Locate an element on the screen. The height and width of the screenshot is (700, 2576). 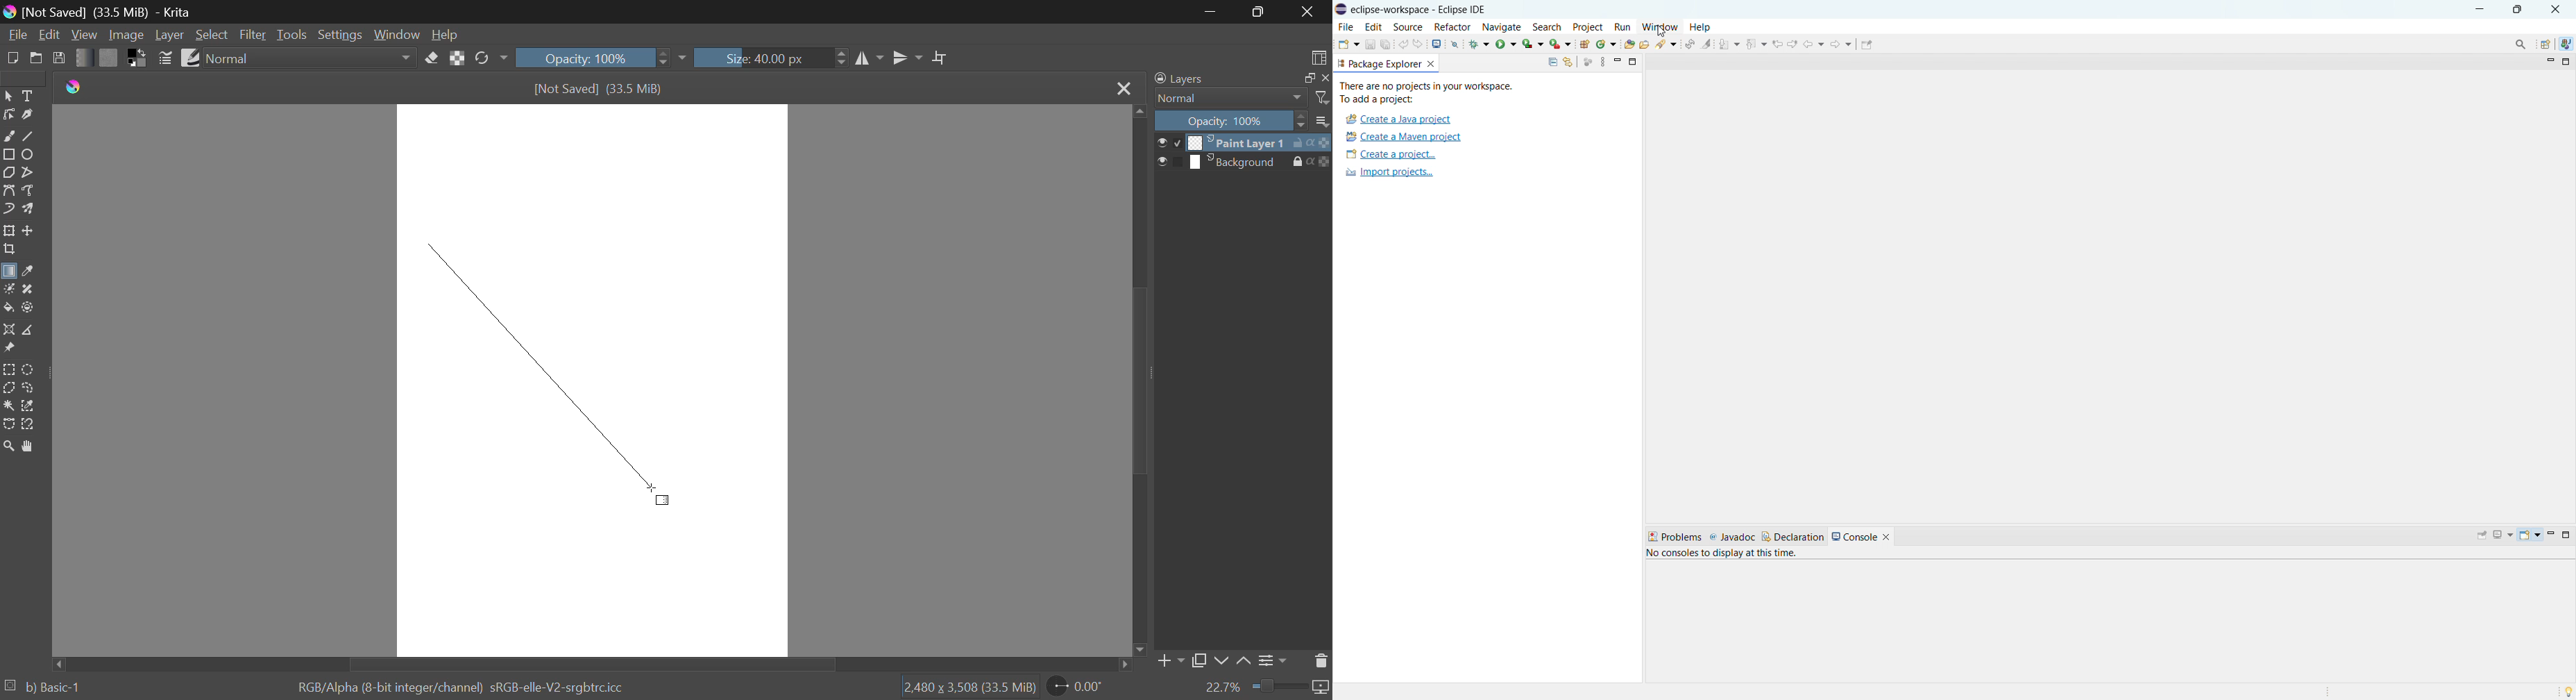
undo is located at coordinates (1404, 43).